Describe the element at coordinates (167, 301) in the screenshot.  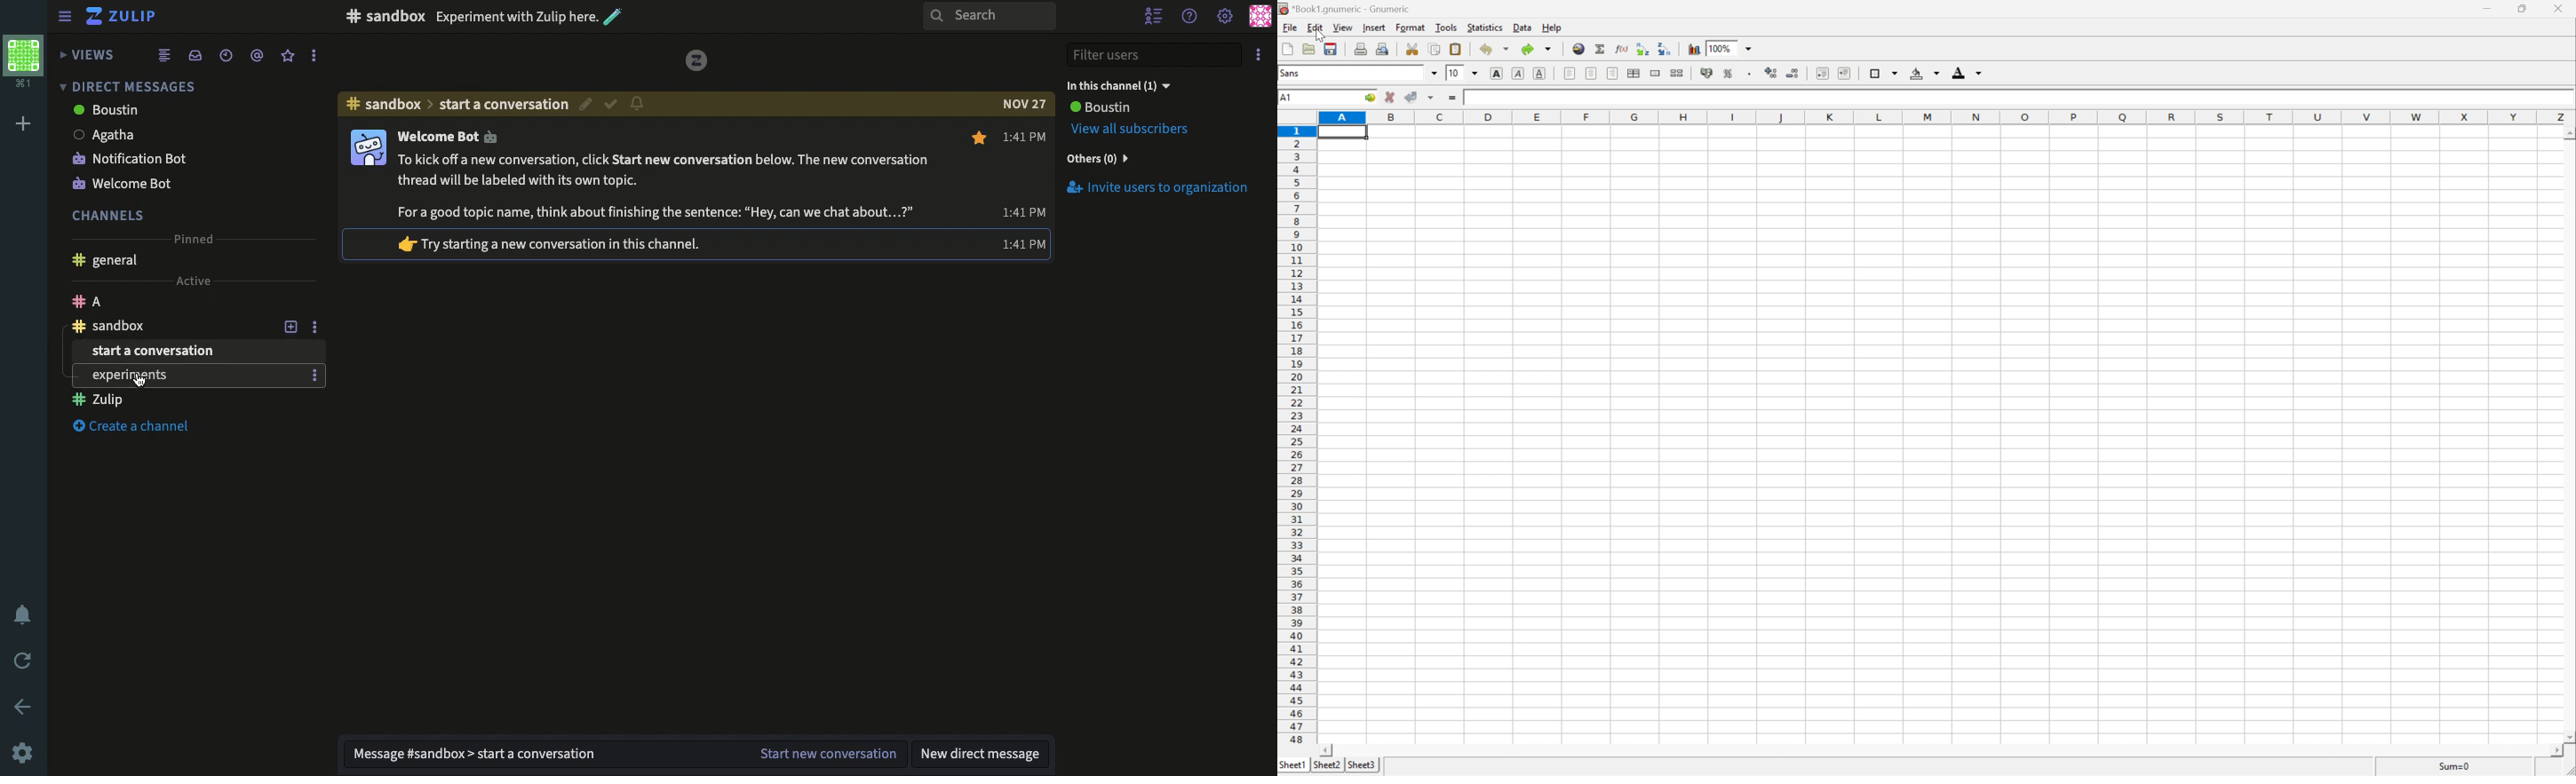
I see `Channel A` at that location.